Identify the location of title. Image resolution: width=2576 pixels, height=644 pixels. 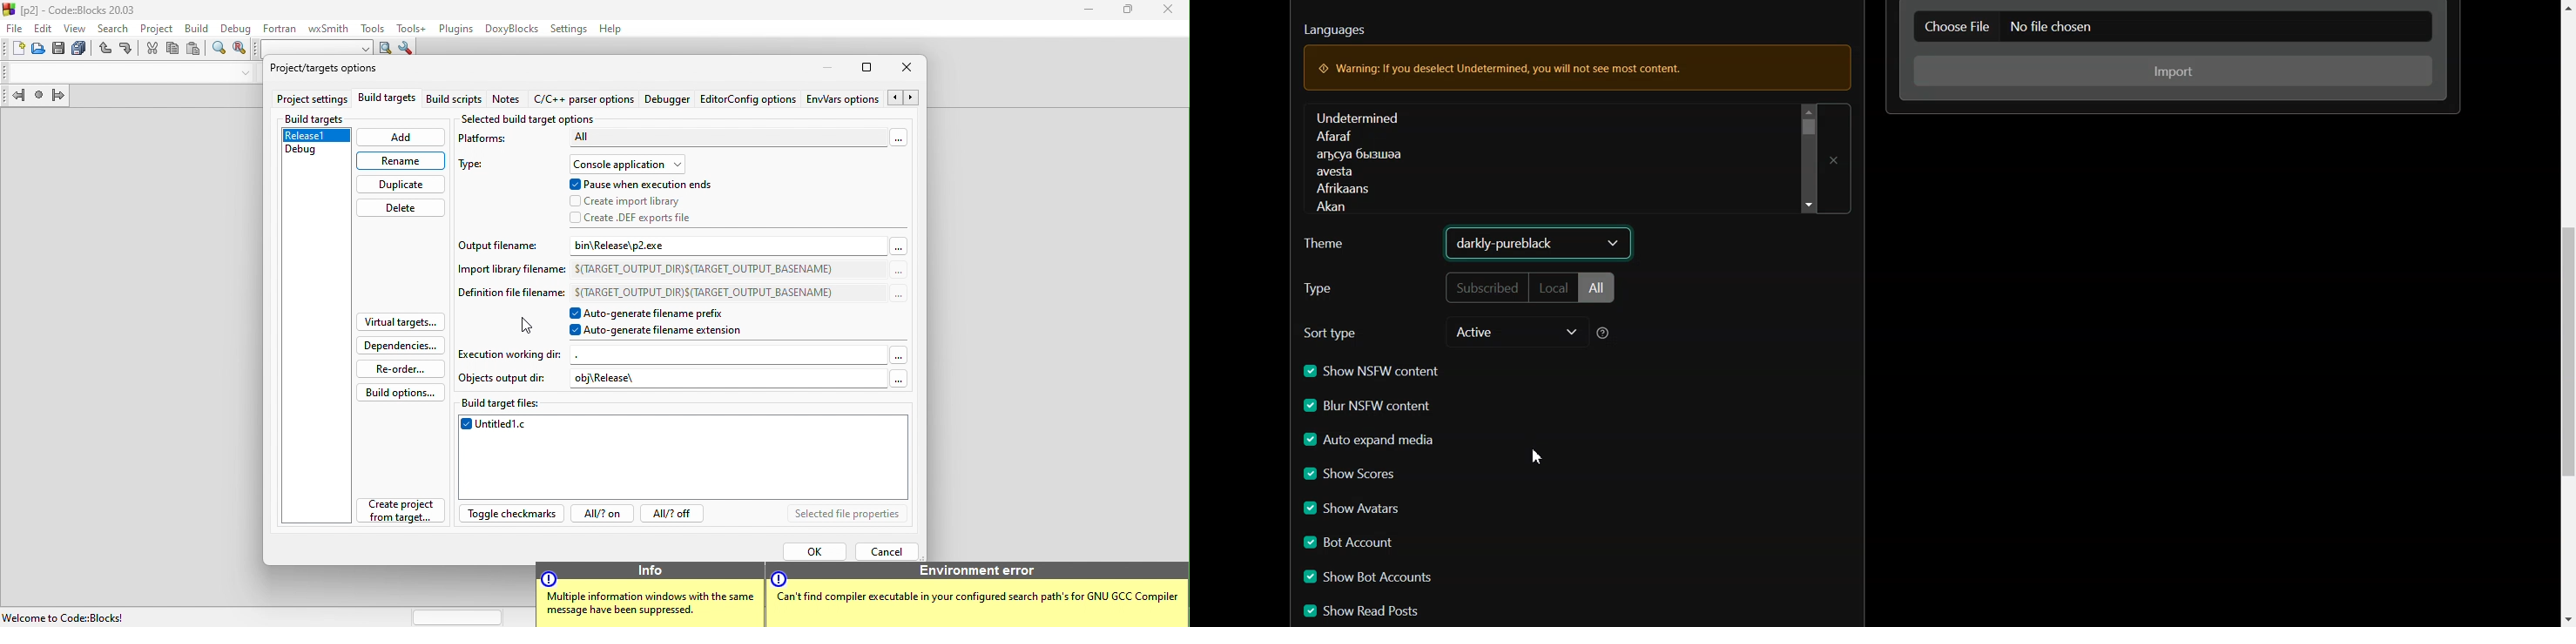
(73, 9).